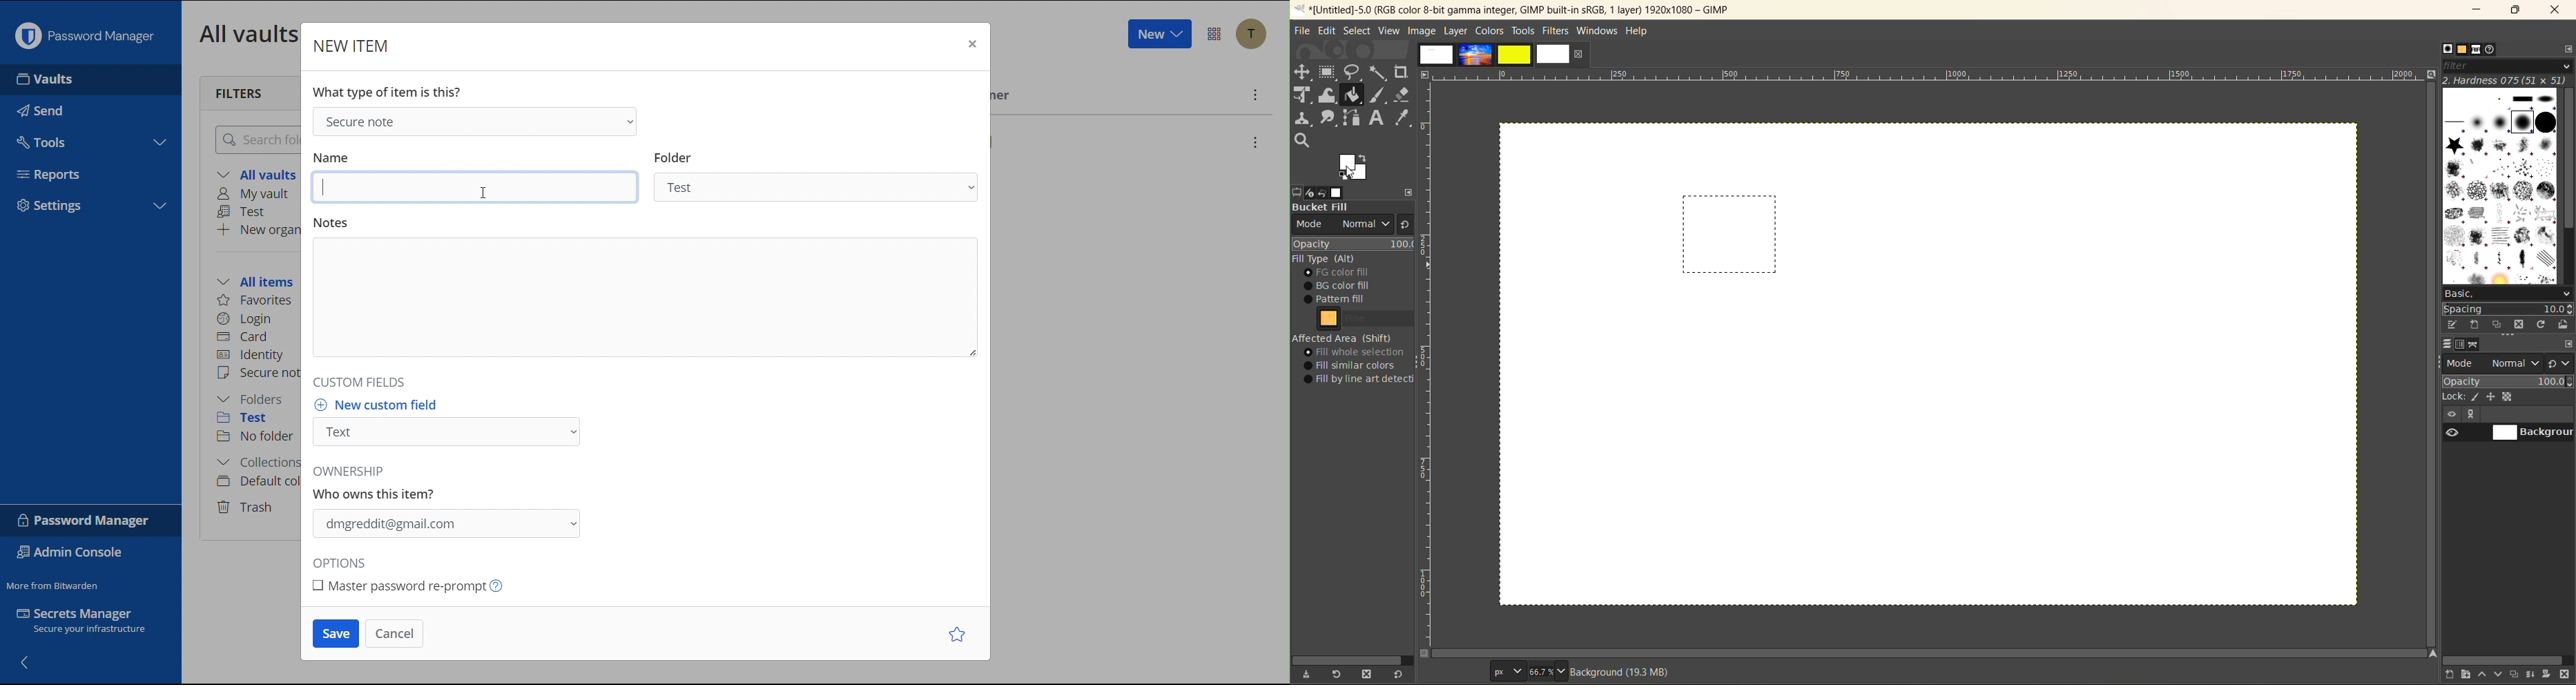  I want to click on More Options, so click(1214, 34).